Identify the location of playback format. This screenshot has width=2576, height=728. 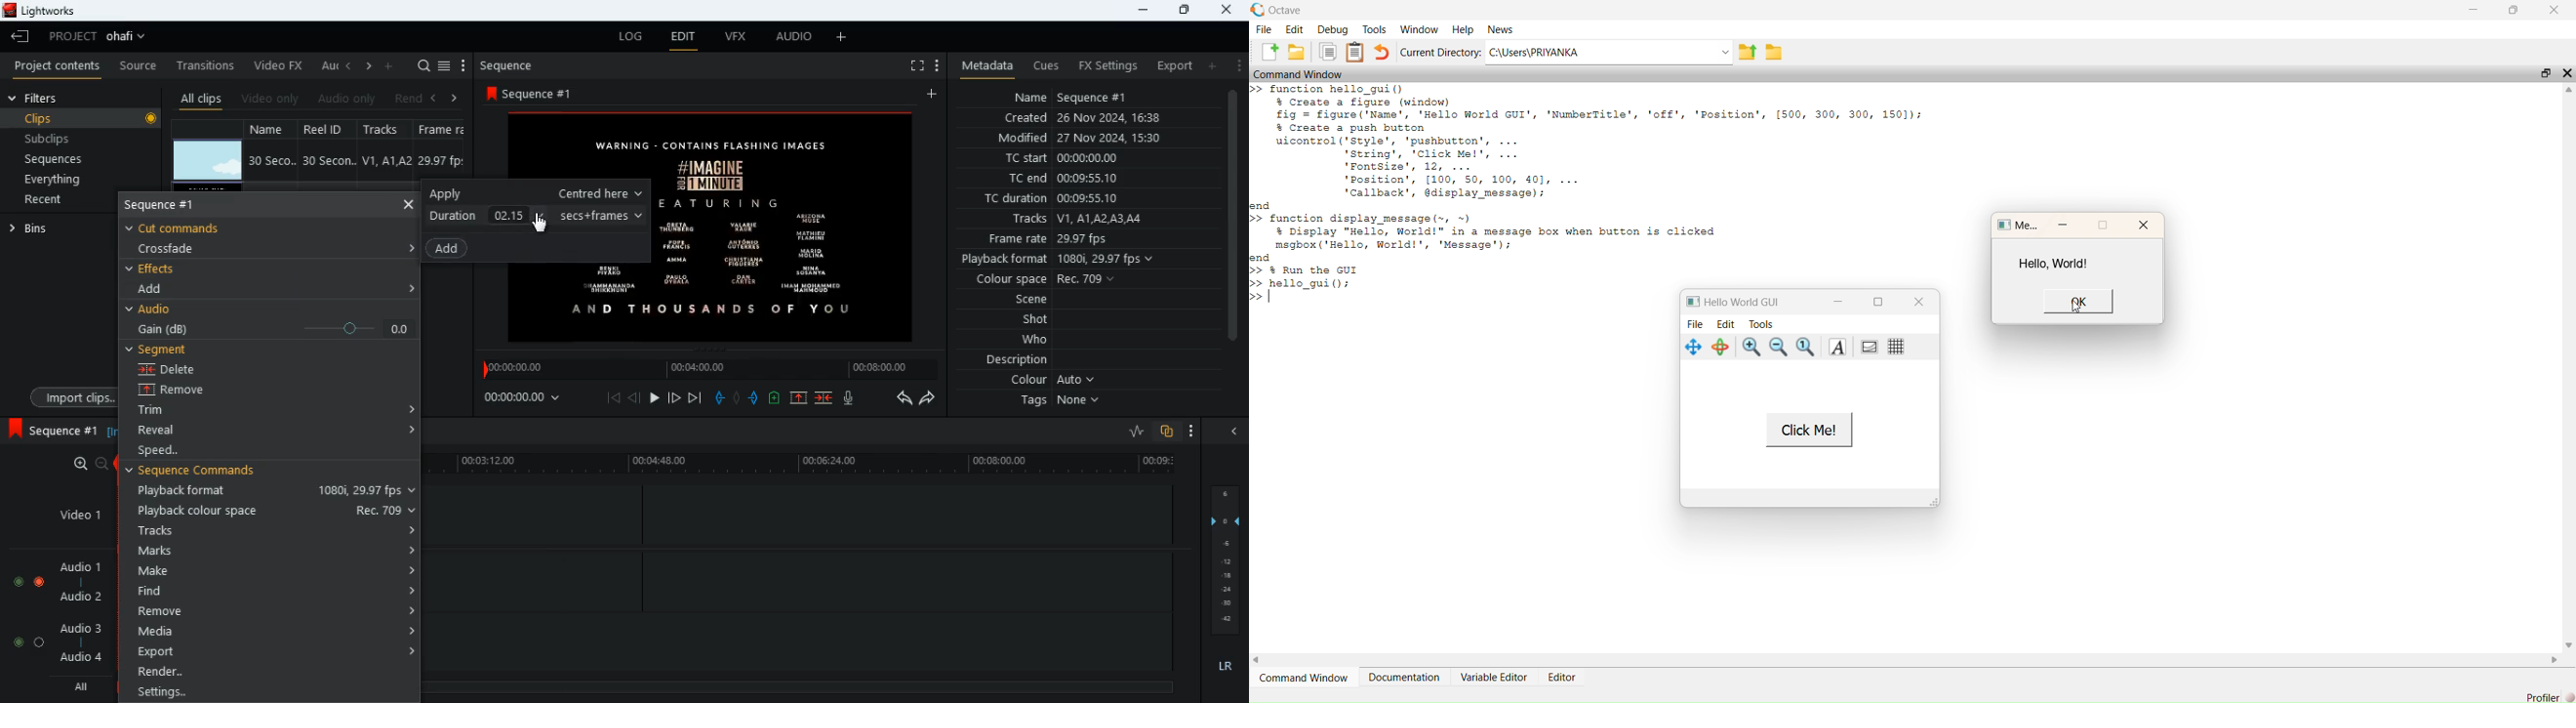
(271, 492).